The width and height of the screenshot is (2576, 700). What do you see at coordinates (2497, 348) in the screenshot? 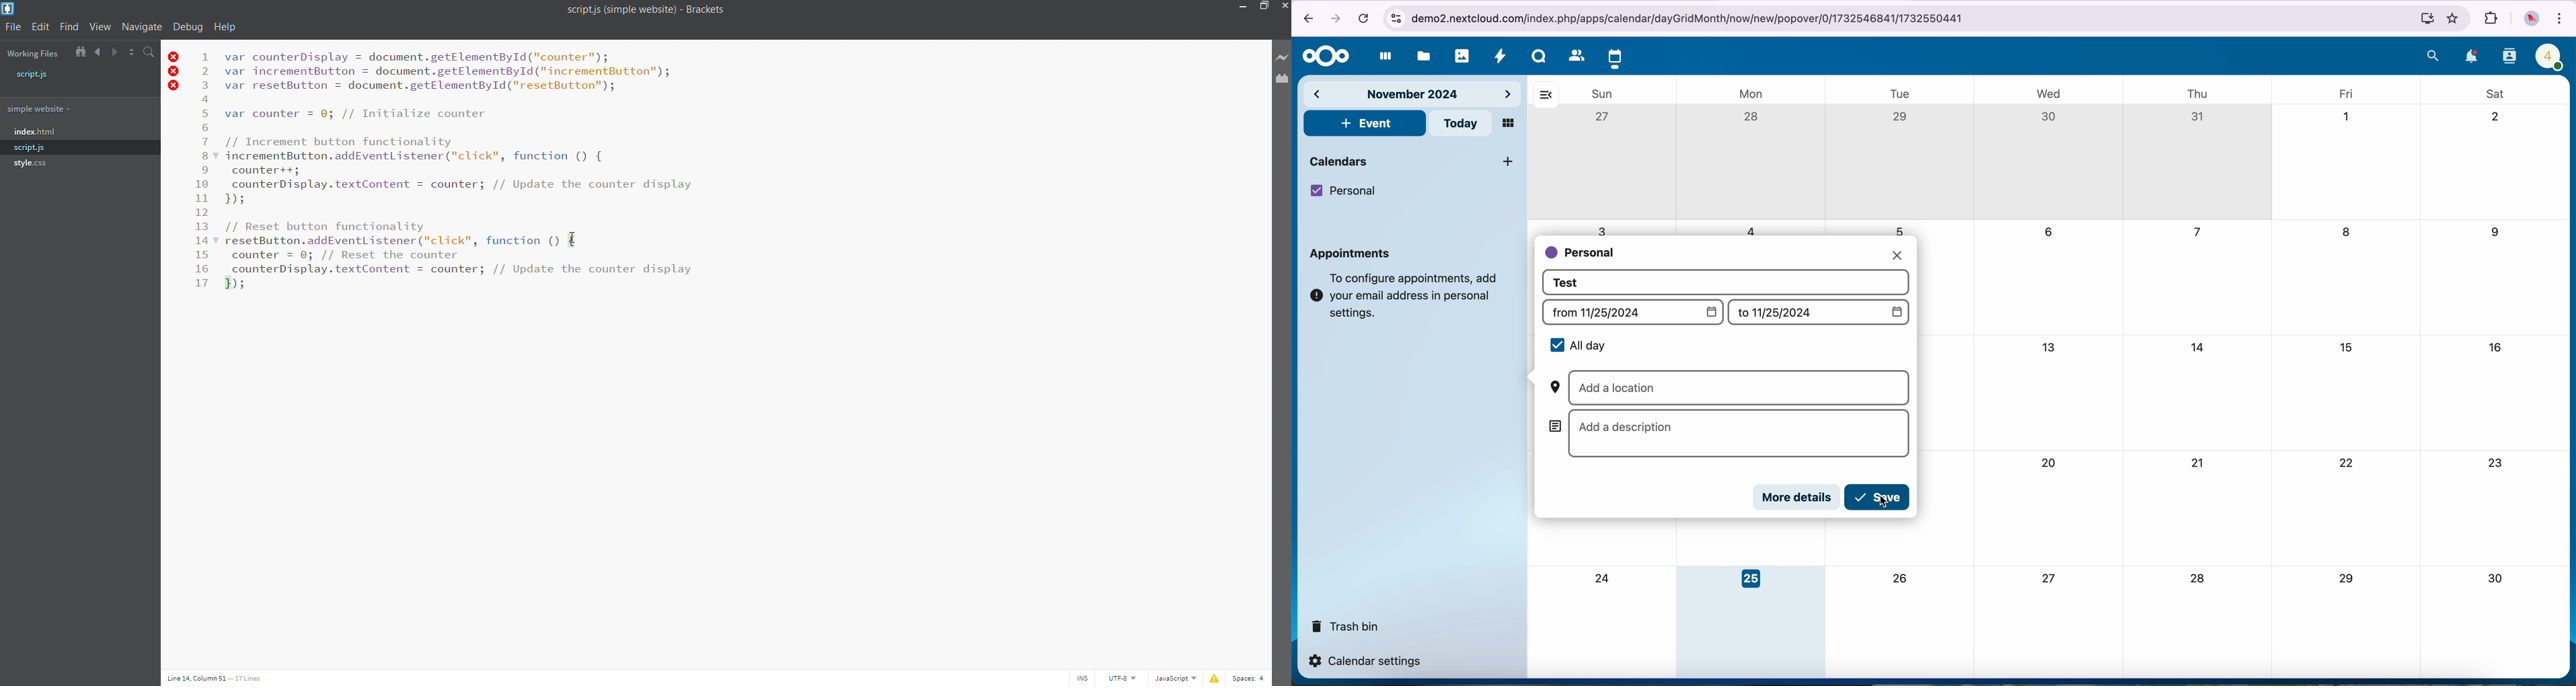
I see `16` at bounding box center [2497, 348].